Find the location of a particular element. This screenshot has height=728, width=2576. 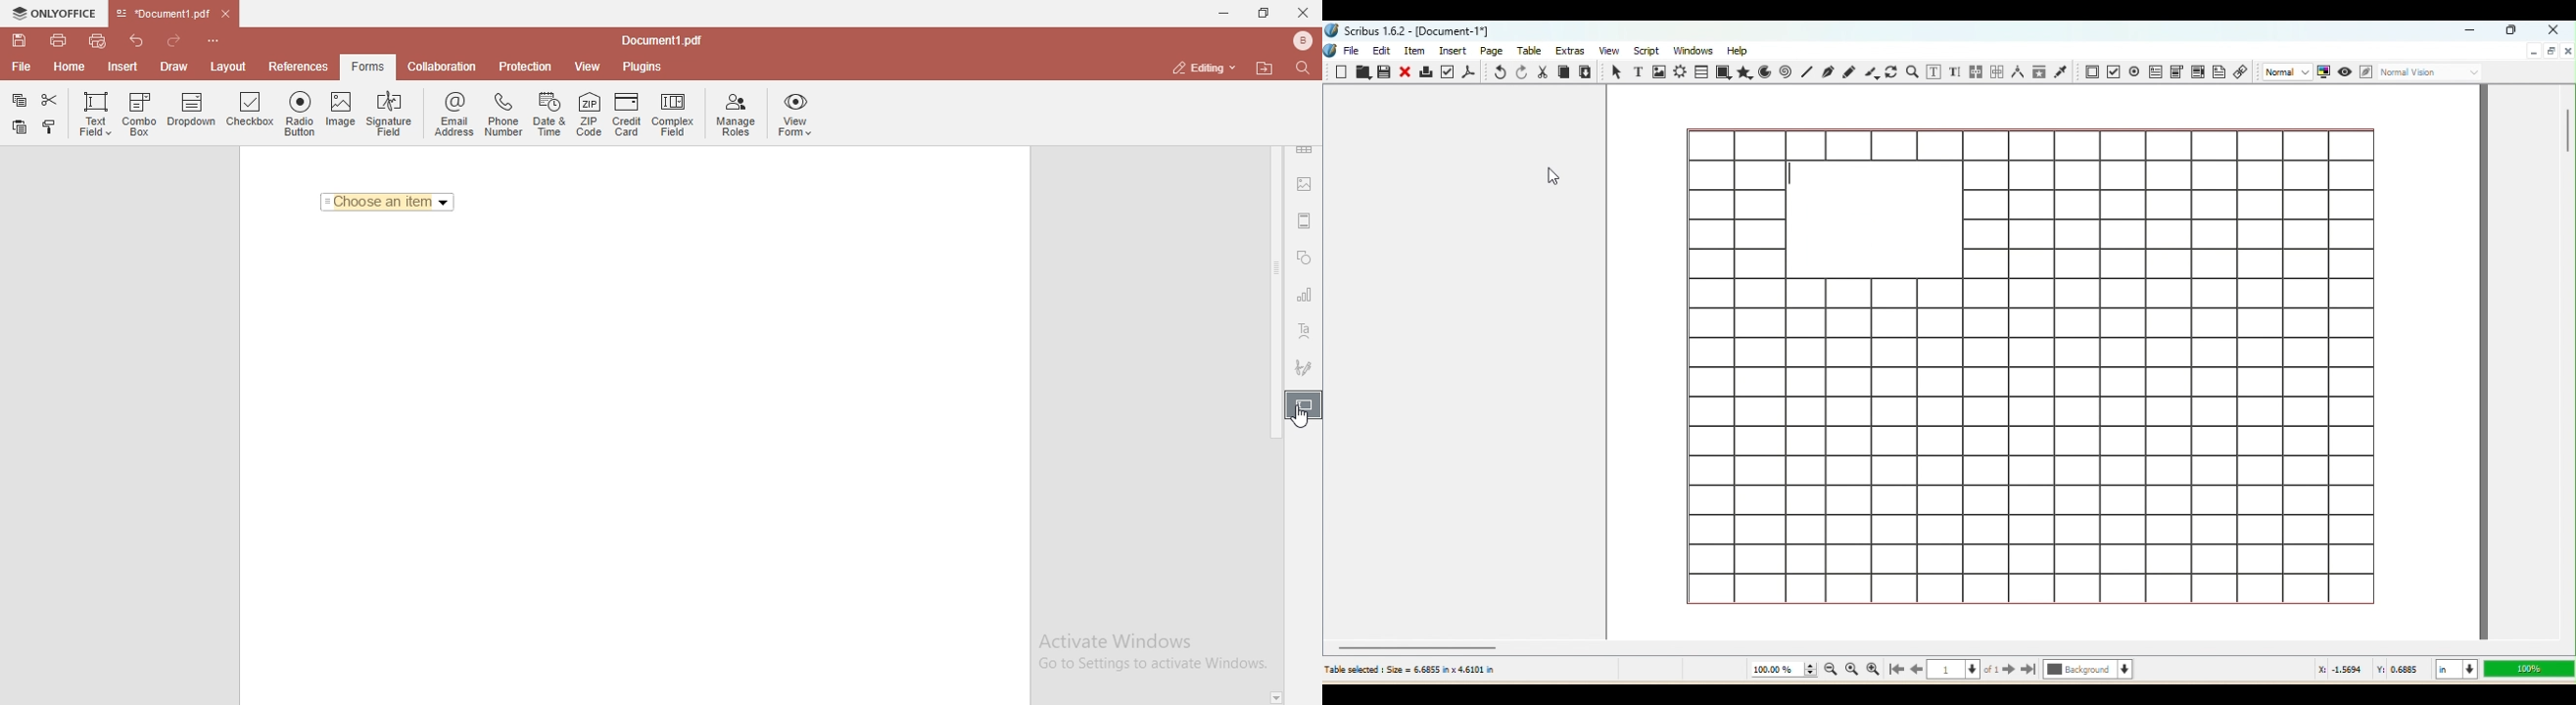

Edit in Preview mode is located at coordinates (2364, 72).